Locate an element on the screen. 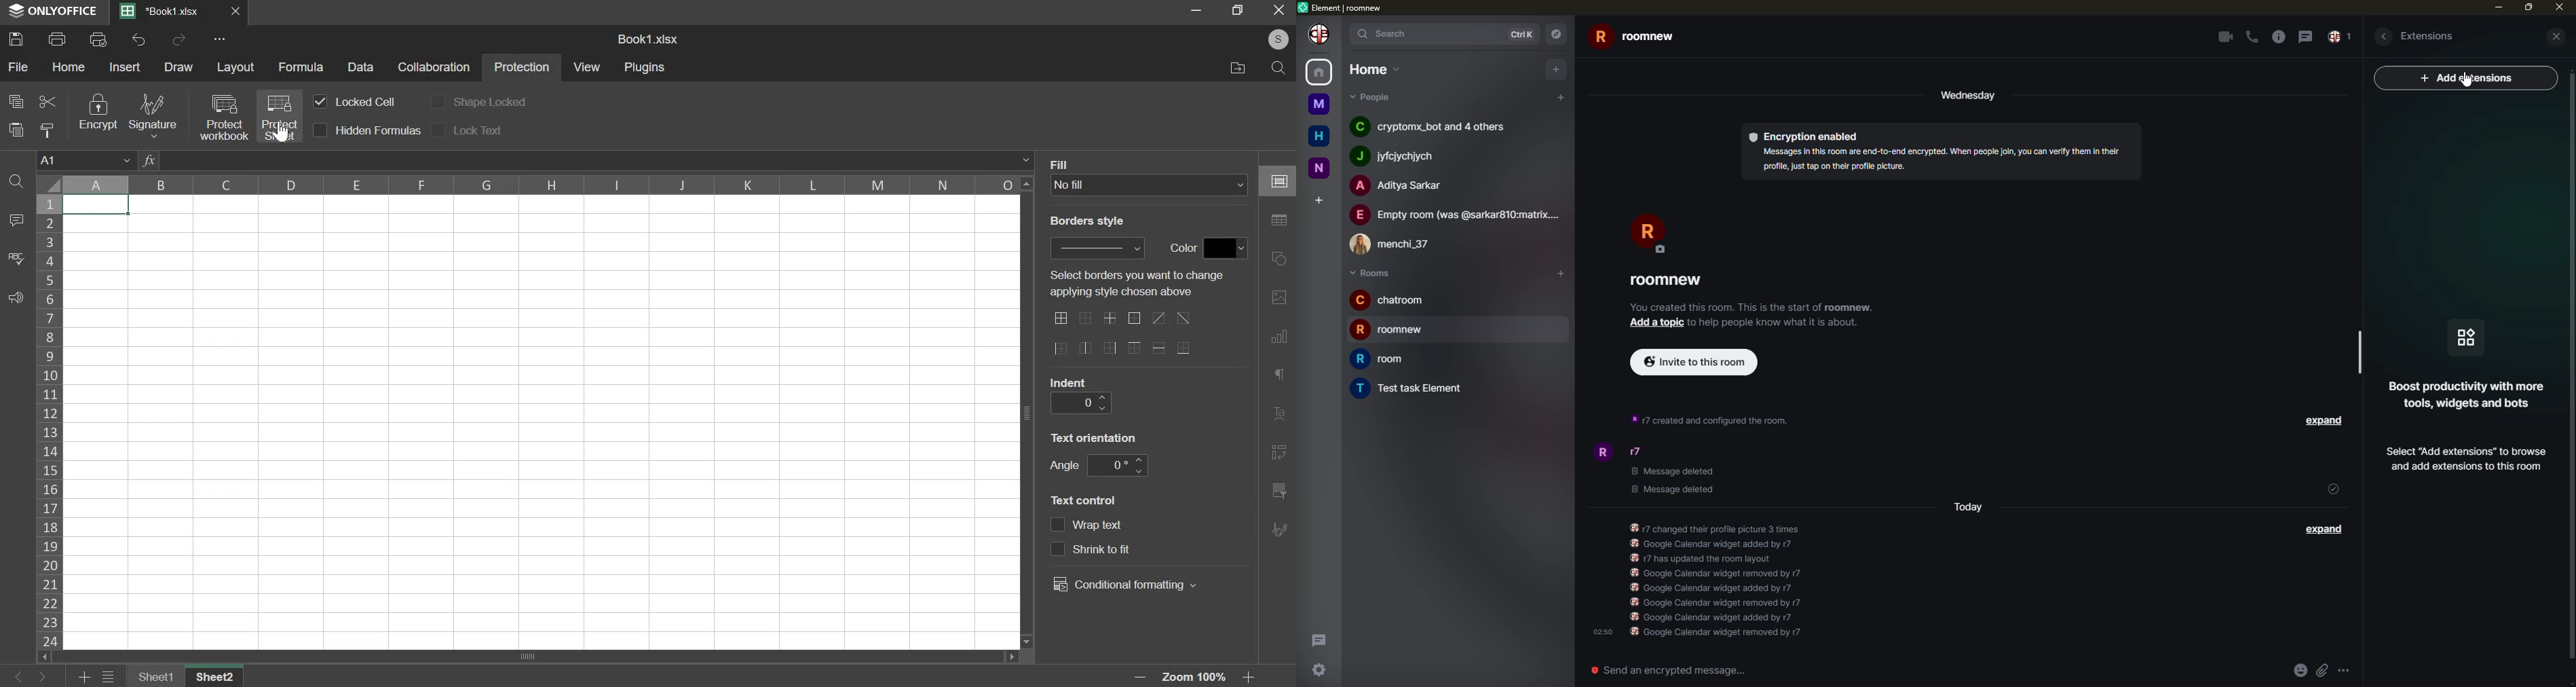 This screenshot has height=700, width=2576. info is located at coordinates (1933, 163).